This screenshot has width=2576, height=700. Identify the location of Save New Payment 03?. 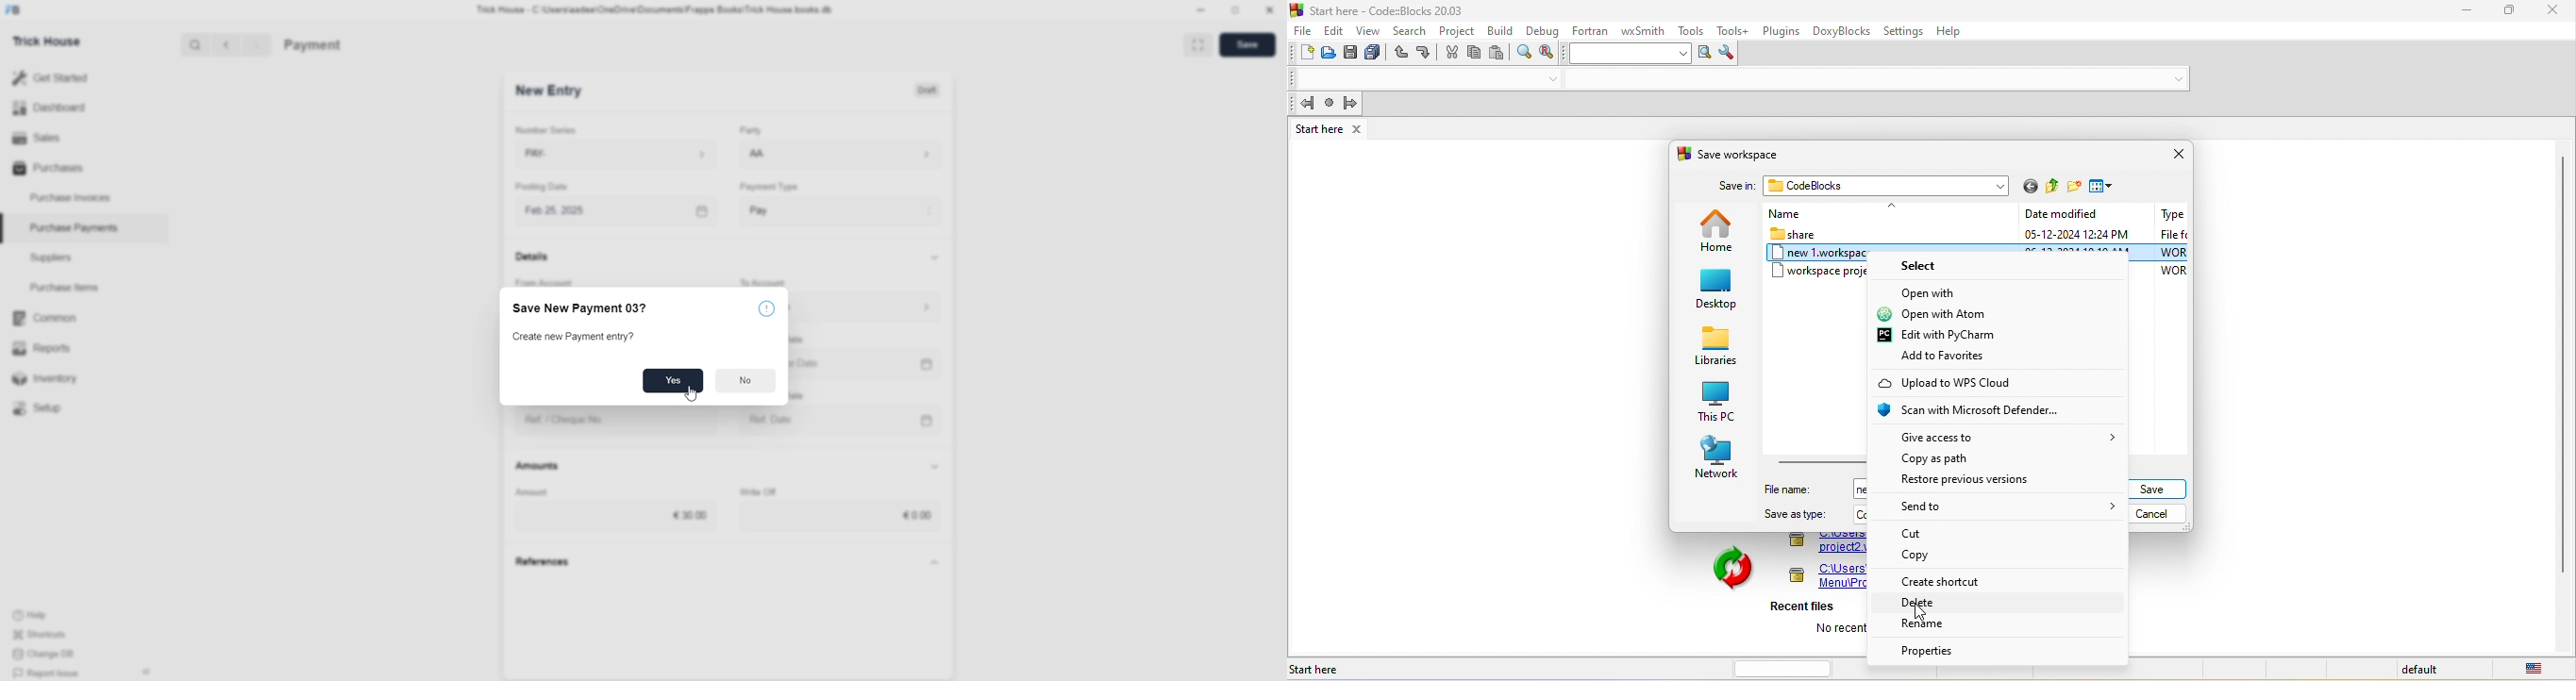
(585, 307).